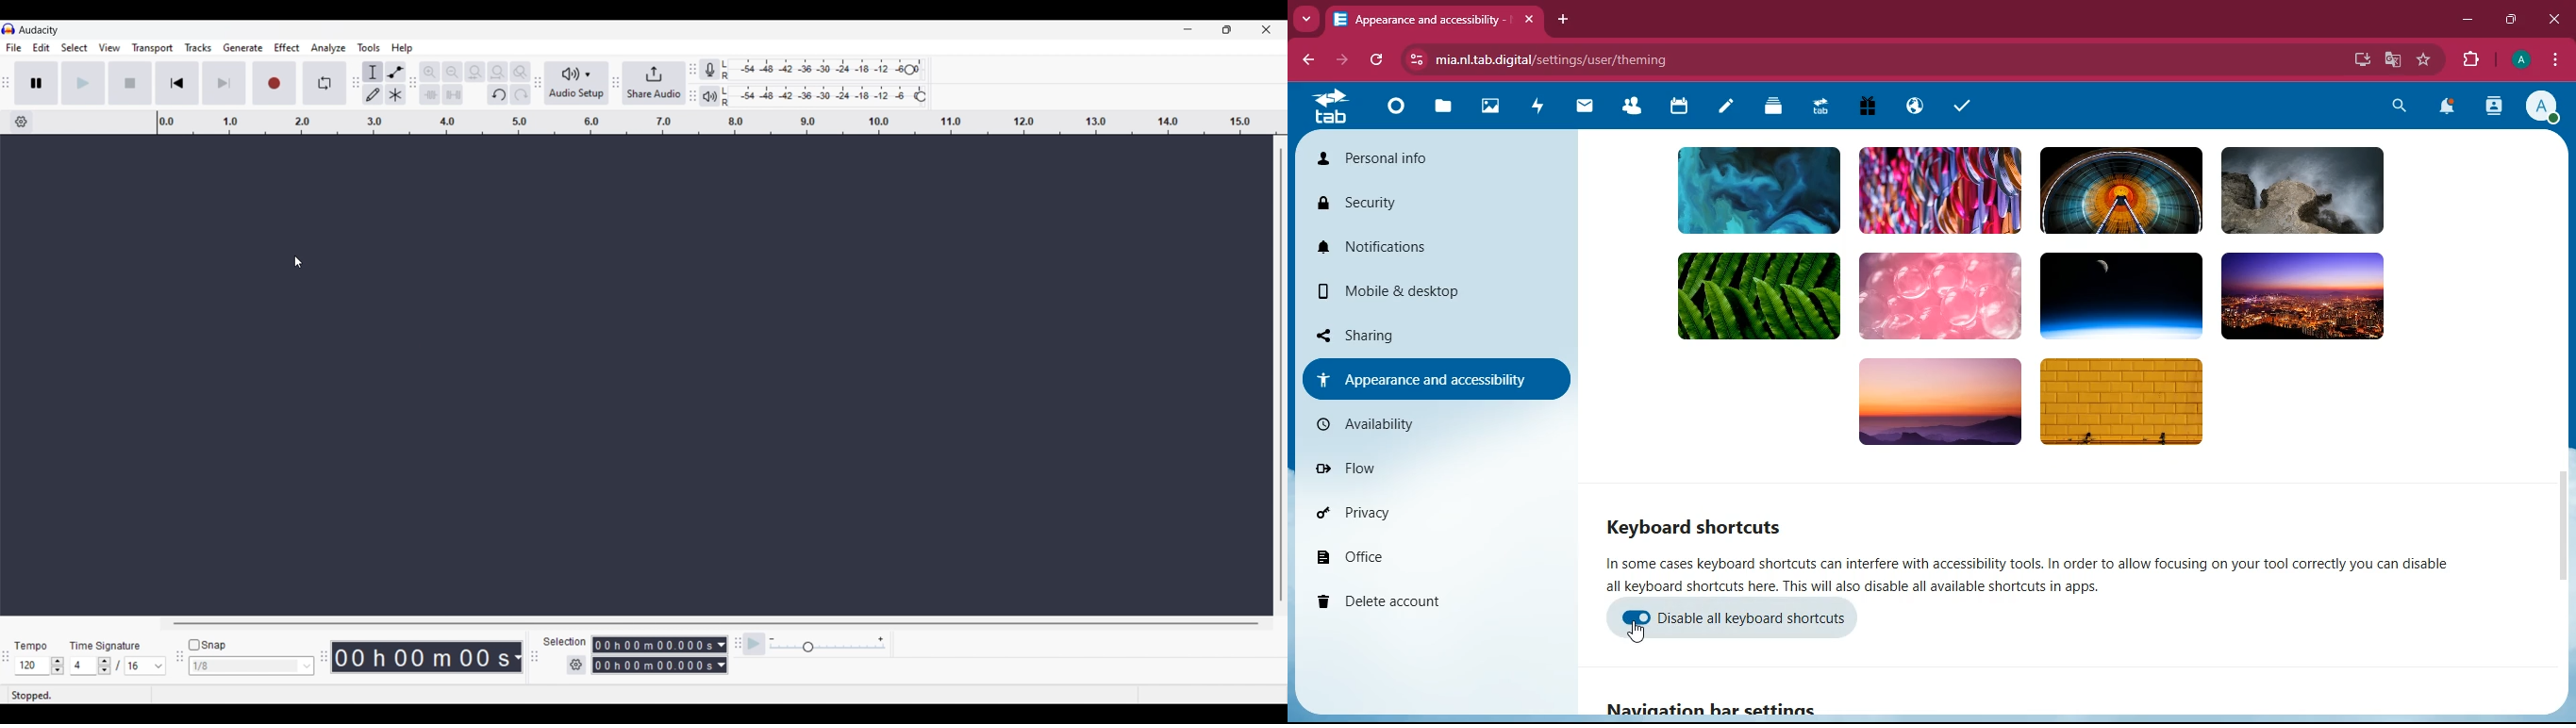  I want to click on Record meter, so click(717, 70).